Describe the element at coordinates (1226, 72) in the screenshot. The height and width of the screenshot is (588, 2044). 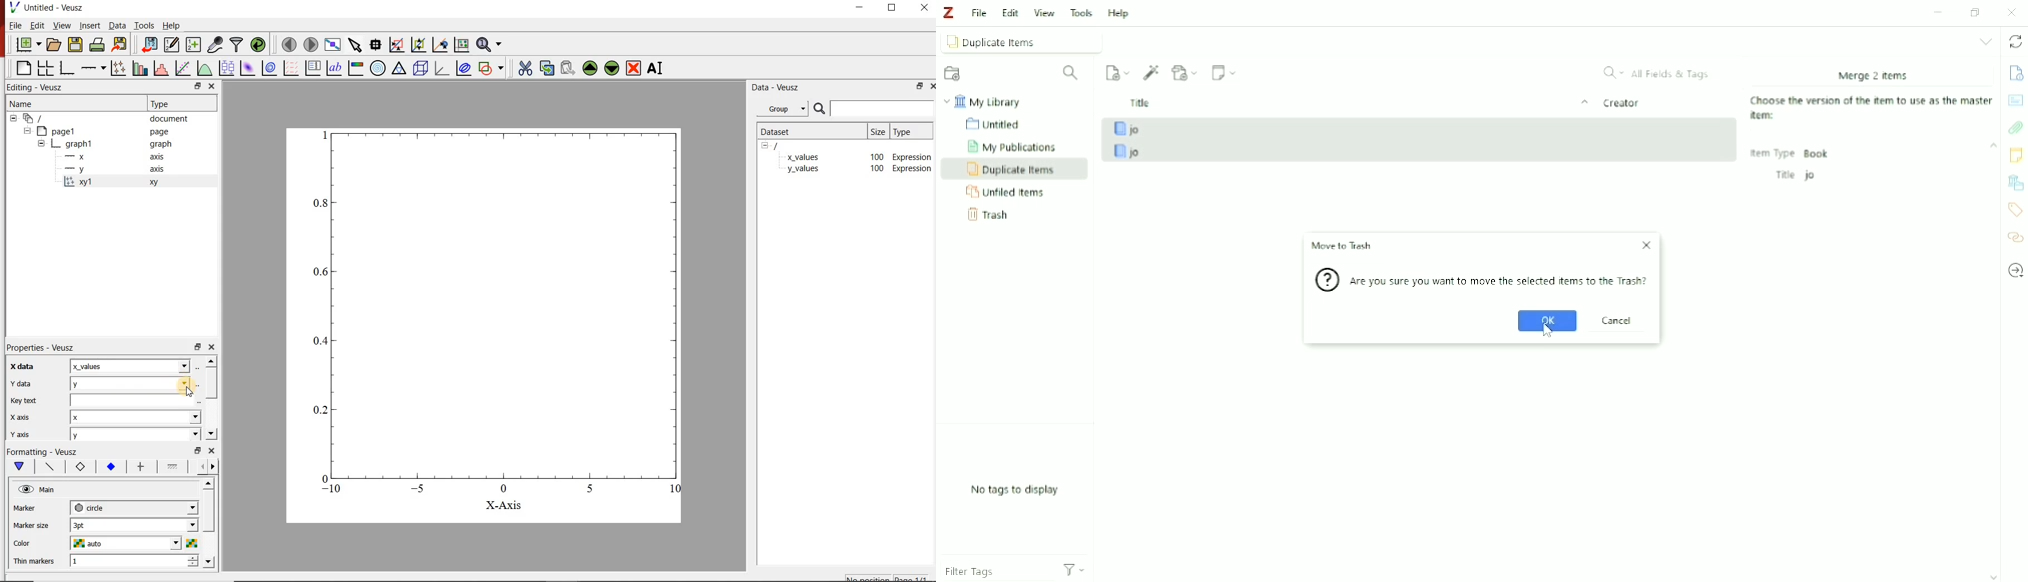
I see `New Note` at that location.